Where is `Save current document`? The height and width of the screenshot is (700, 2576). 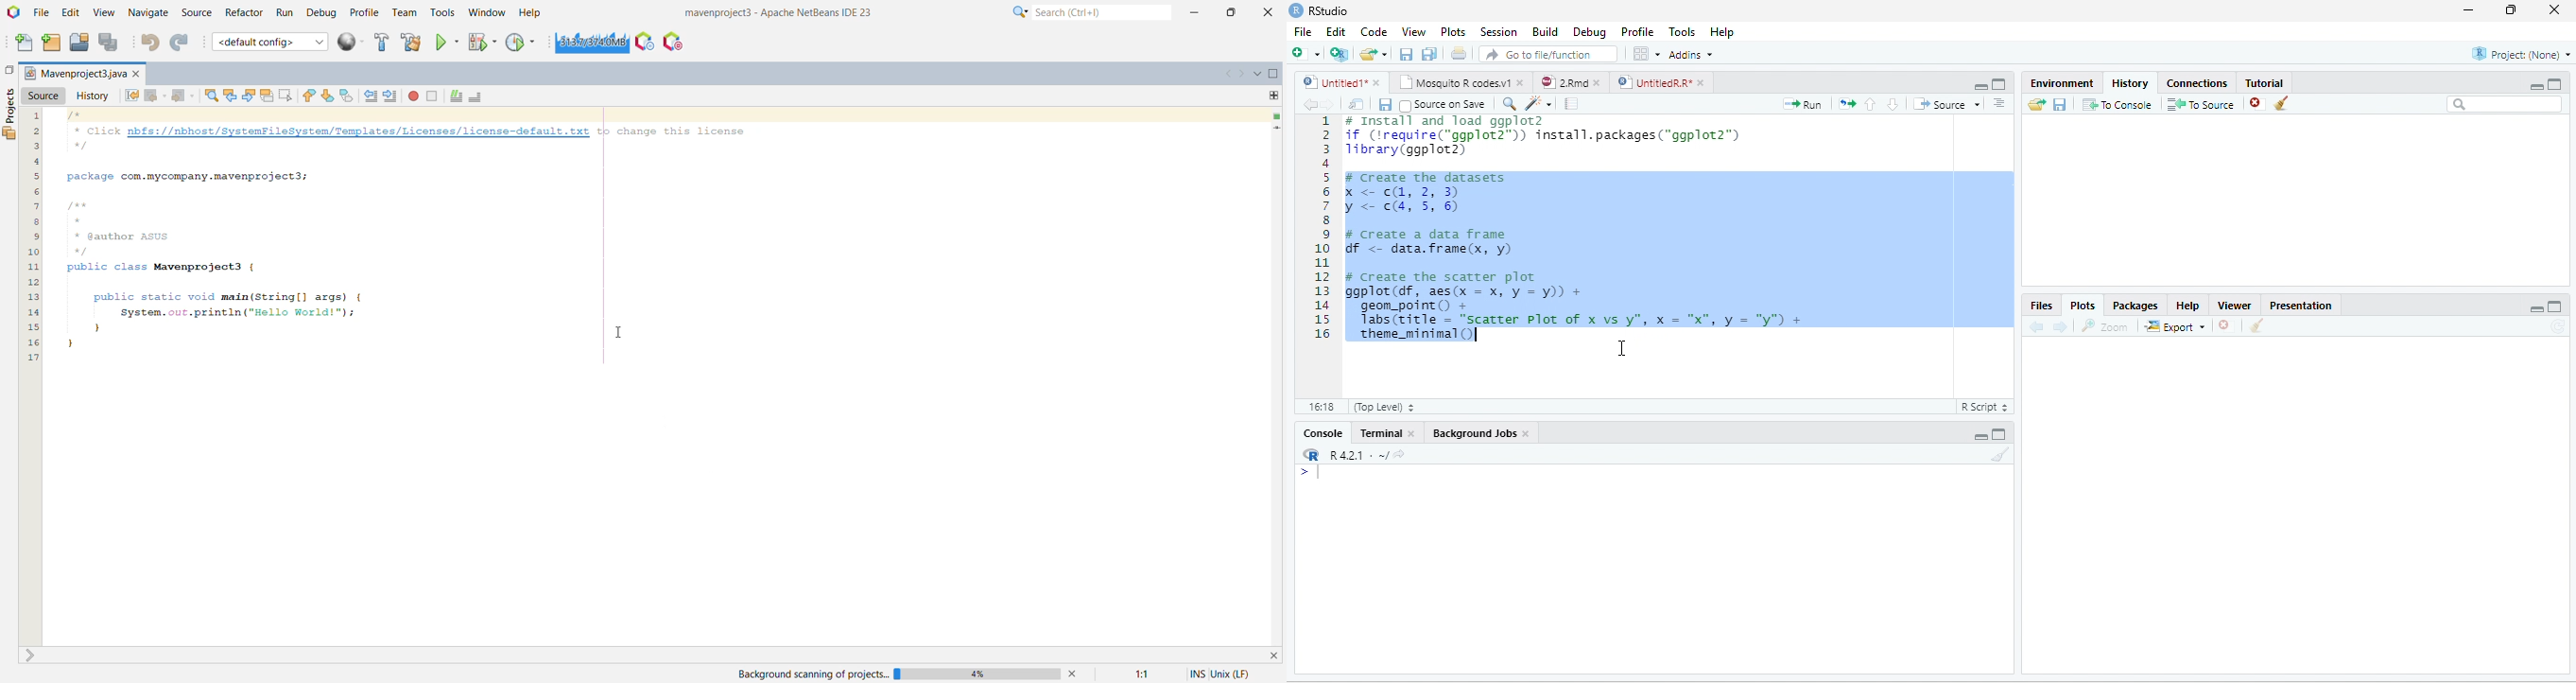
Save current document is located at coordinates (1385, 105).